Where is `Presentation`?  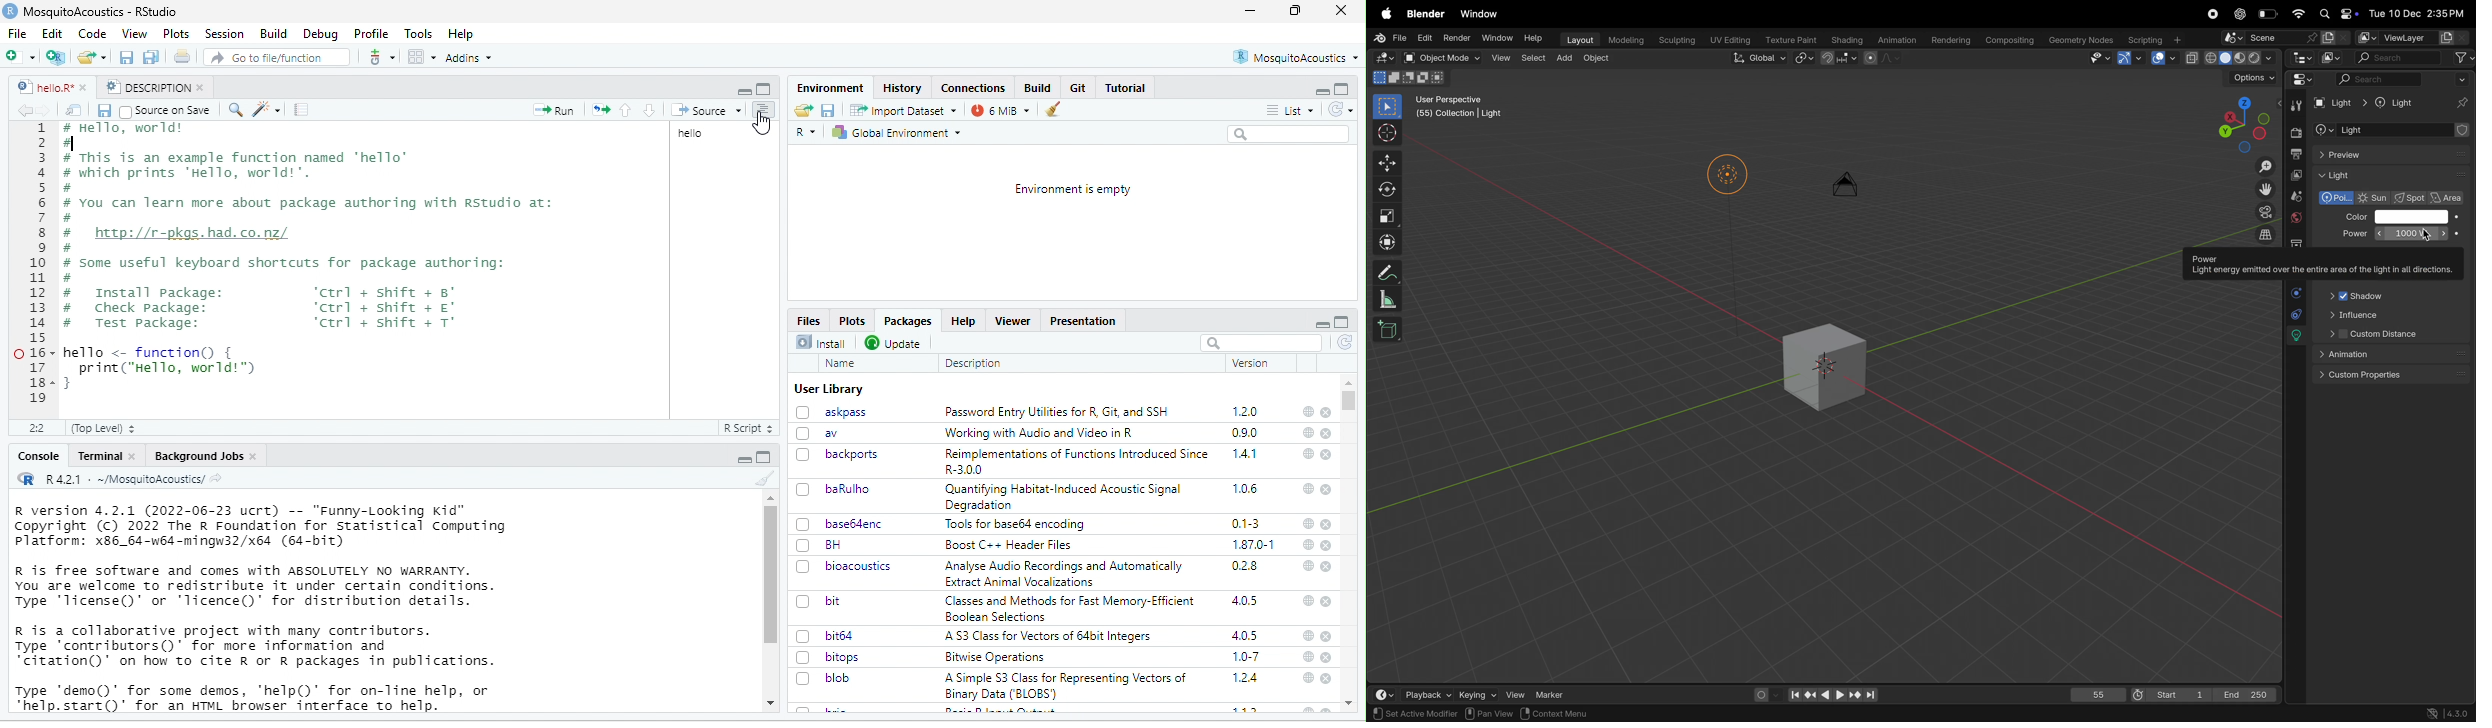 Presentation is located at coordinates (1084, 321).